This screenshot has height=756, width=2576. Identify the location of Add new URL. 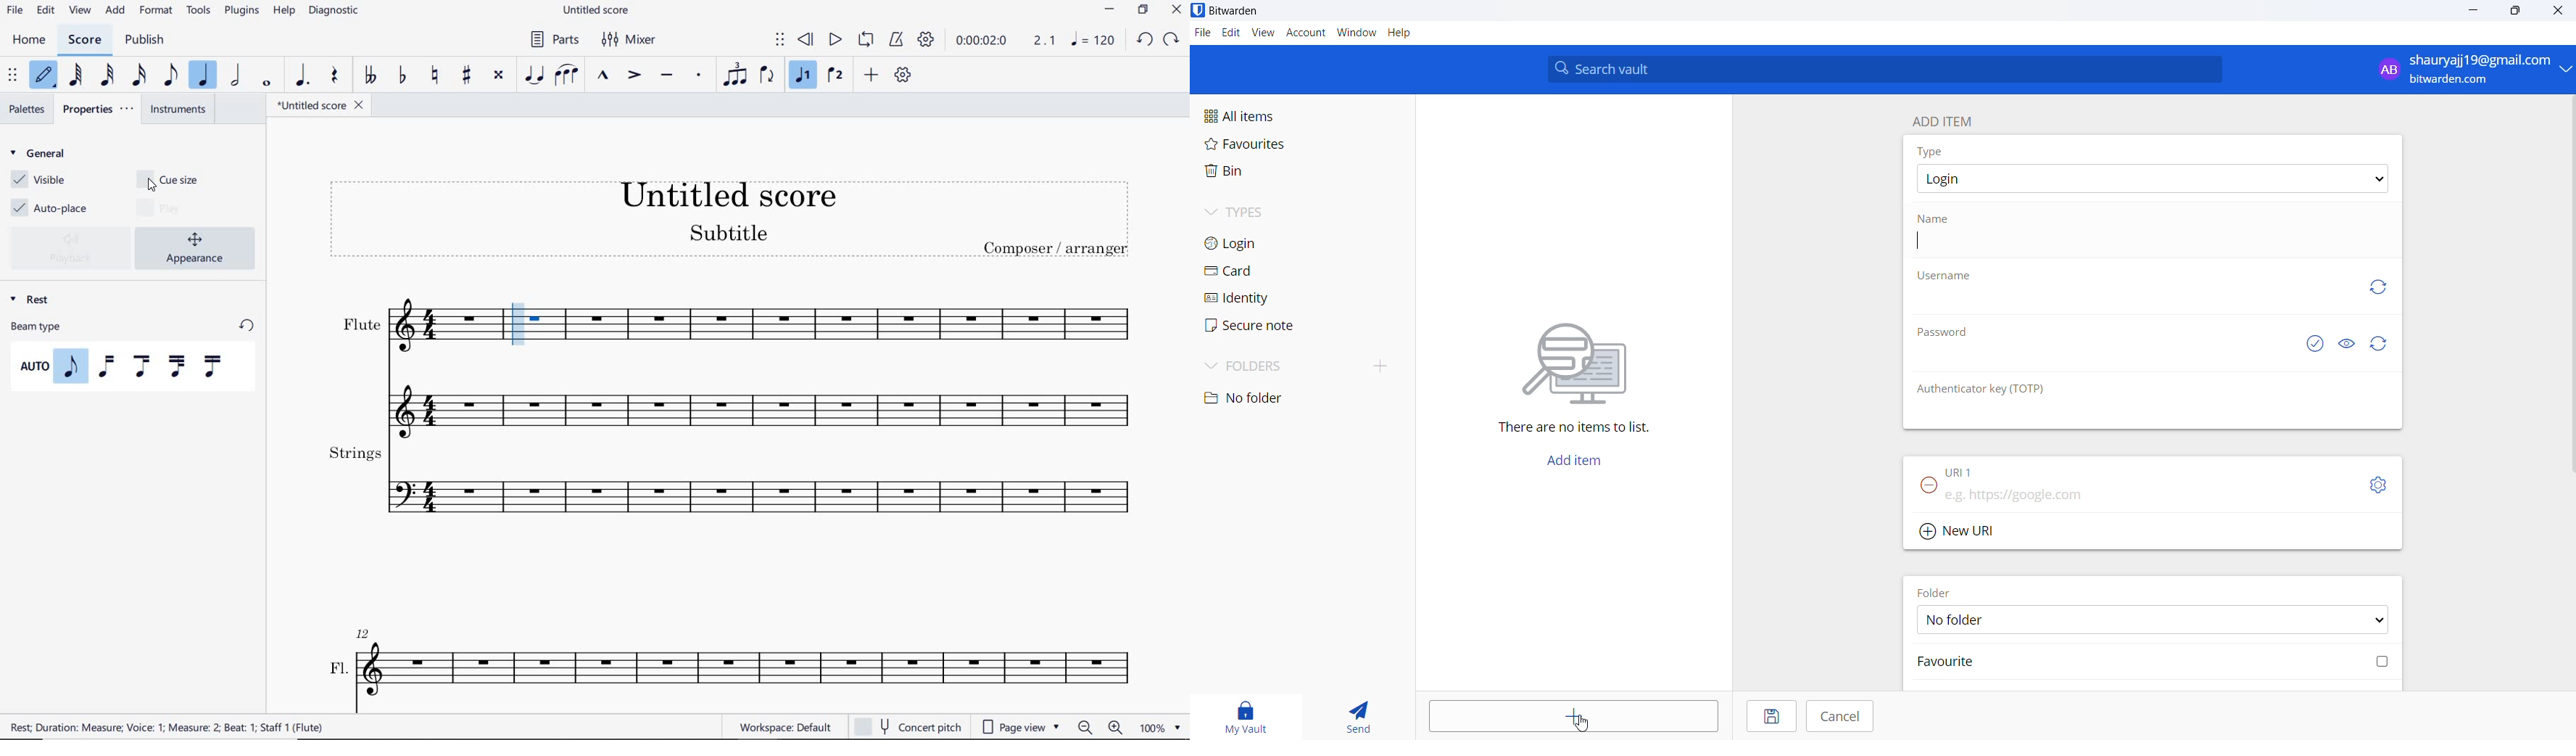
(1960, 529).